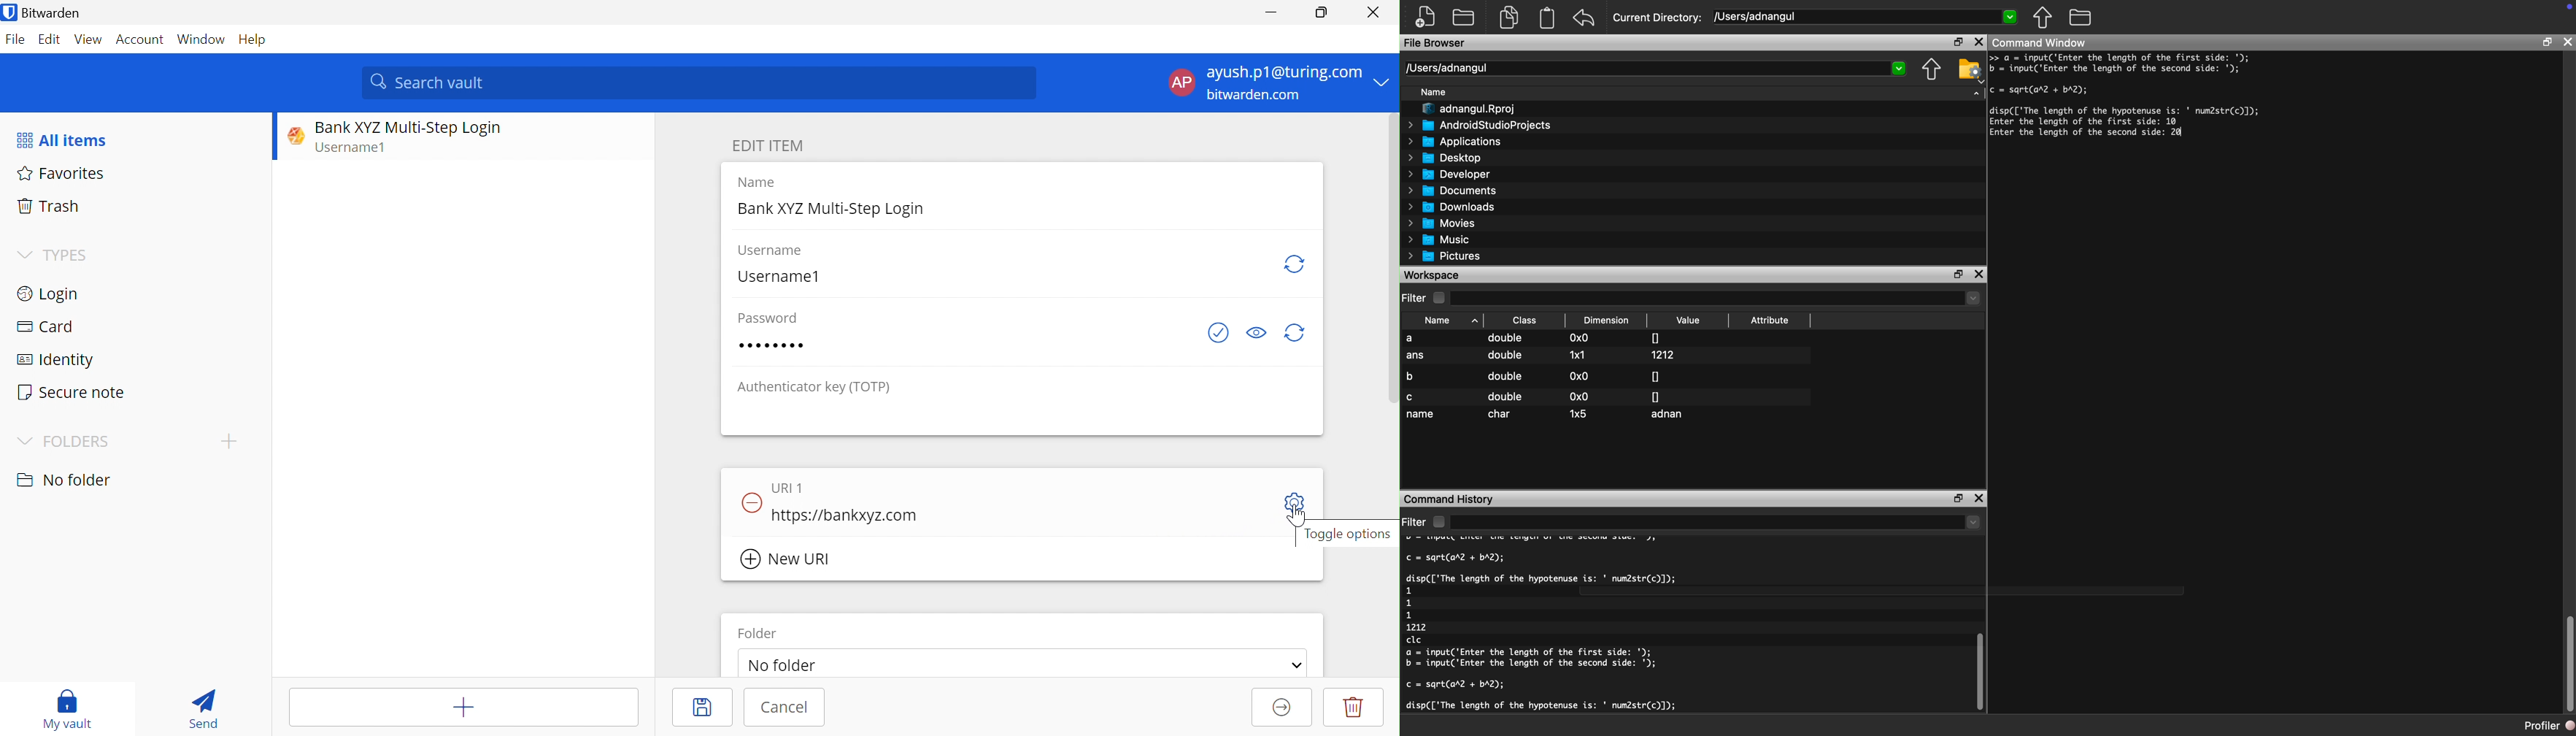 This screenshot has height=756, width=2576. I want to click on New URI, so click(785, 559).